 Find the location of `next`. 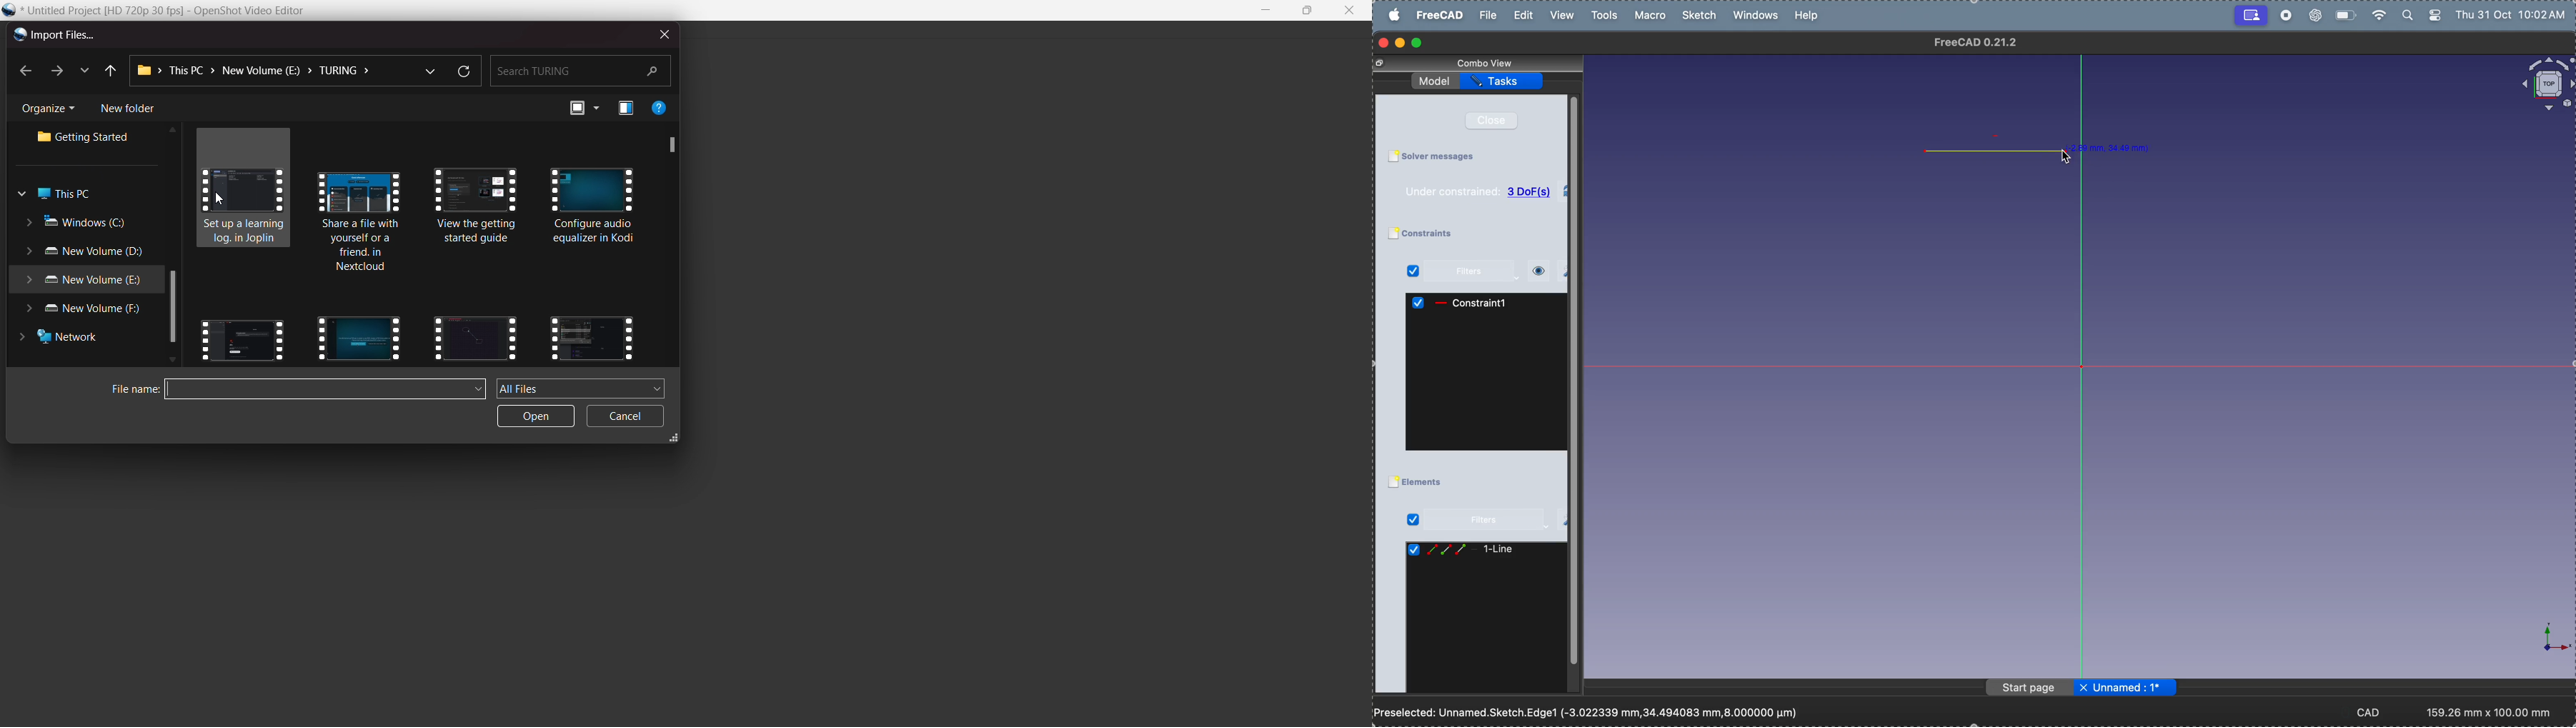

next is located at coordinates (55, 71).